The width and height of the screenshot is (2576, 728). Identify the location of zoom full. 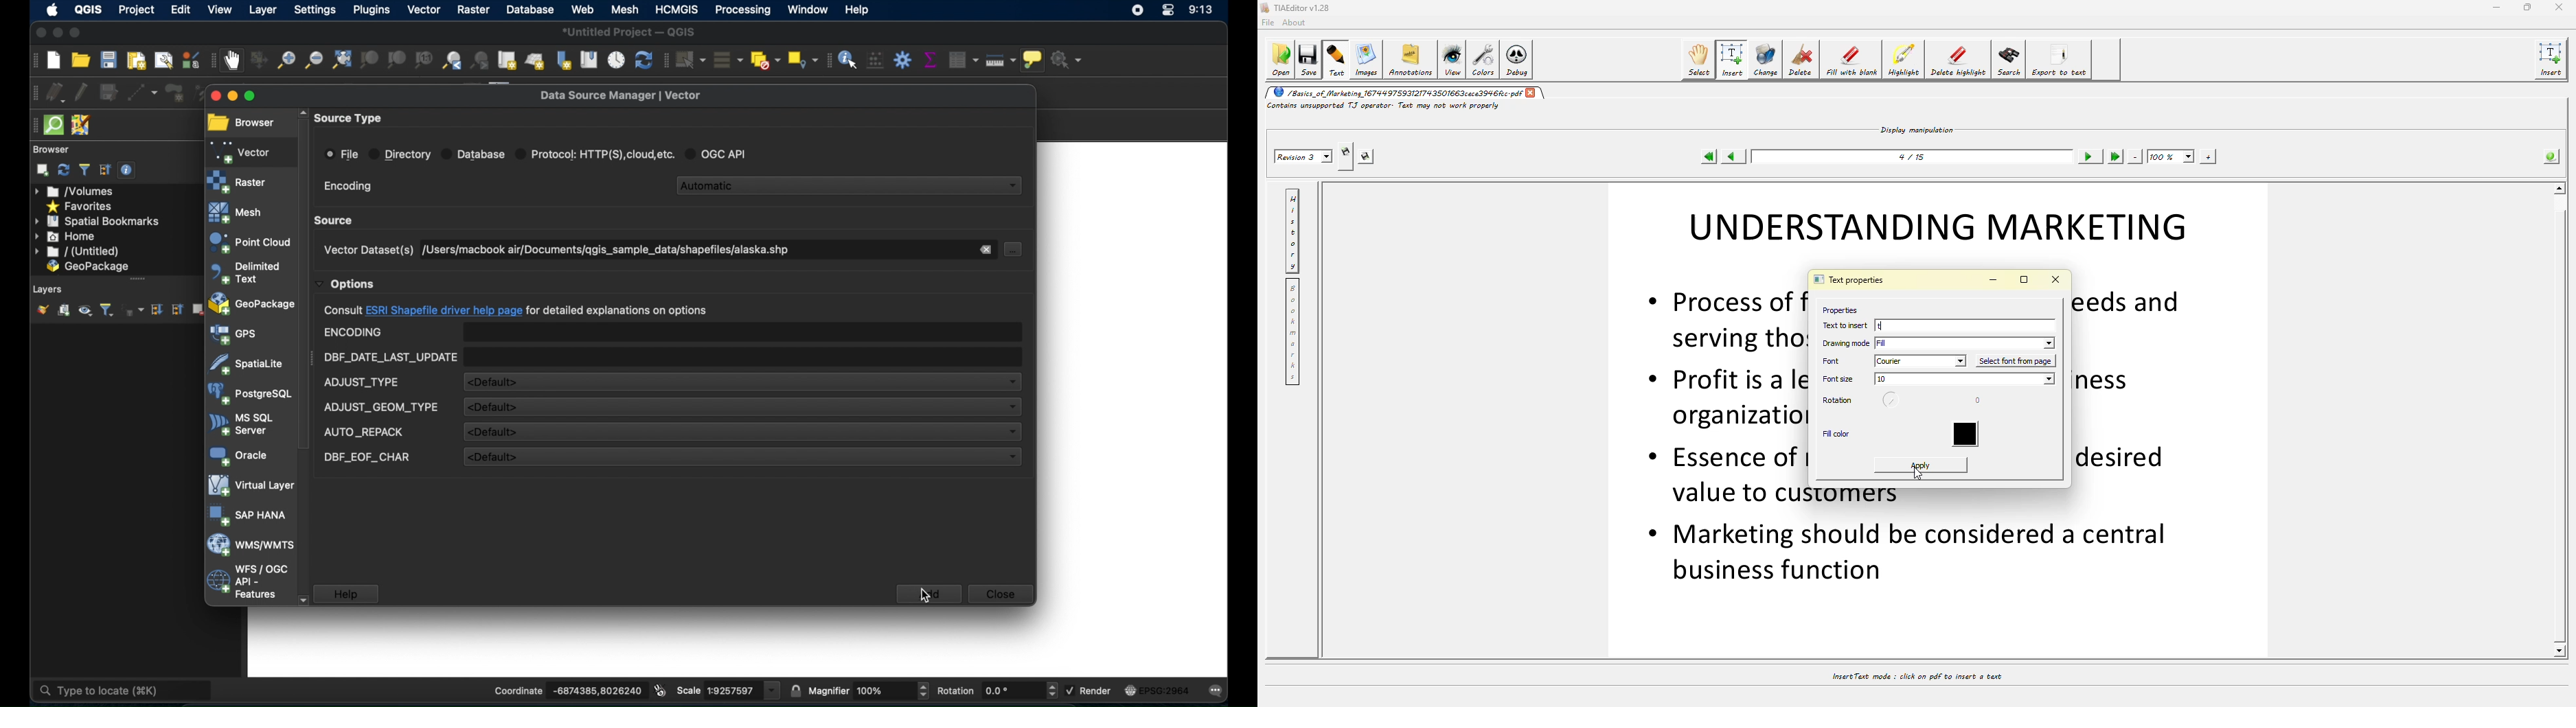
(341, 60).